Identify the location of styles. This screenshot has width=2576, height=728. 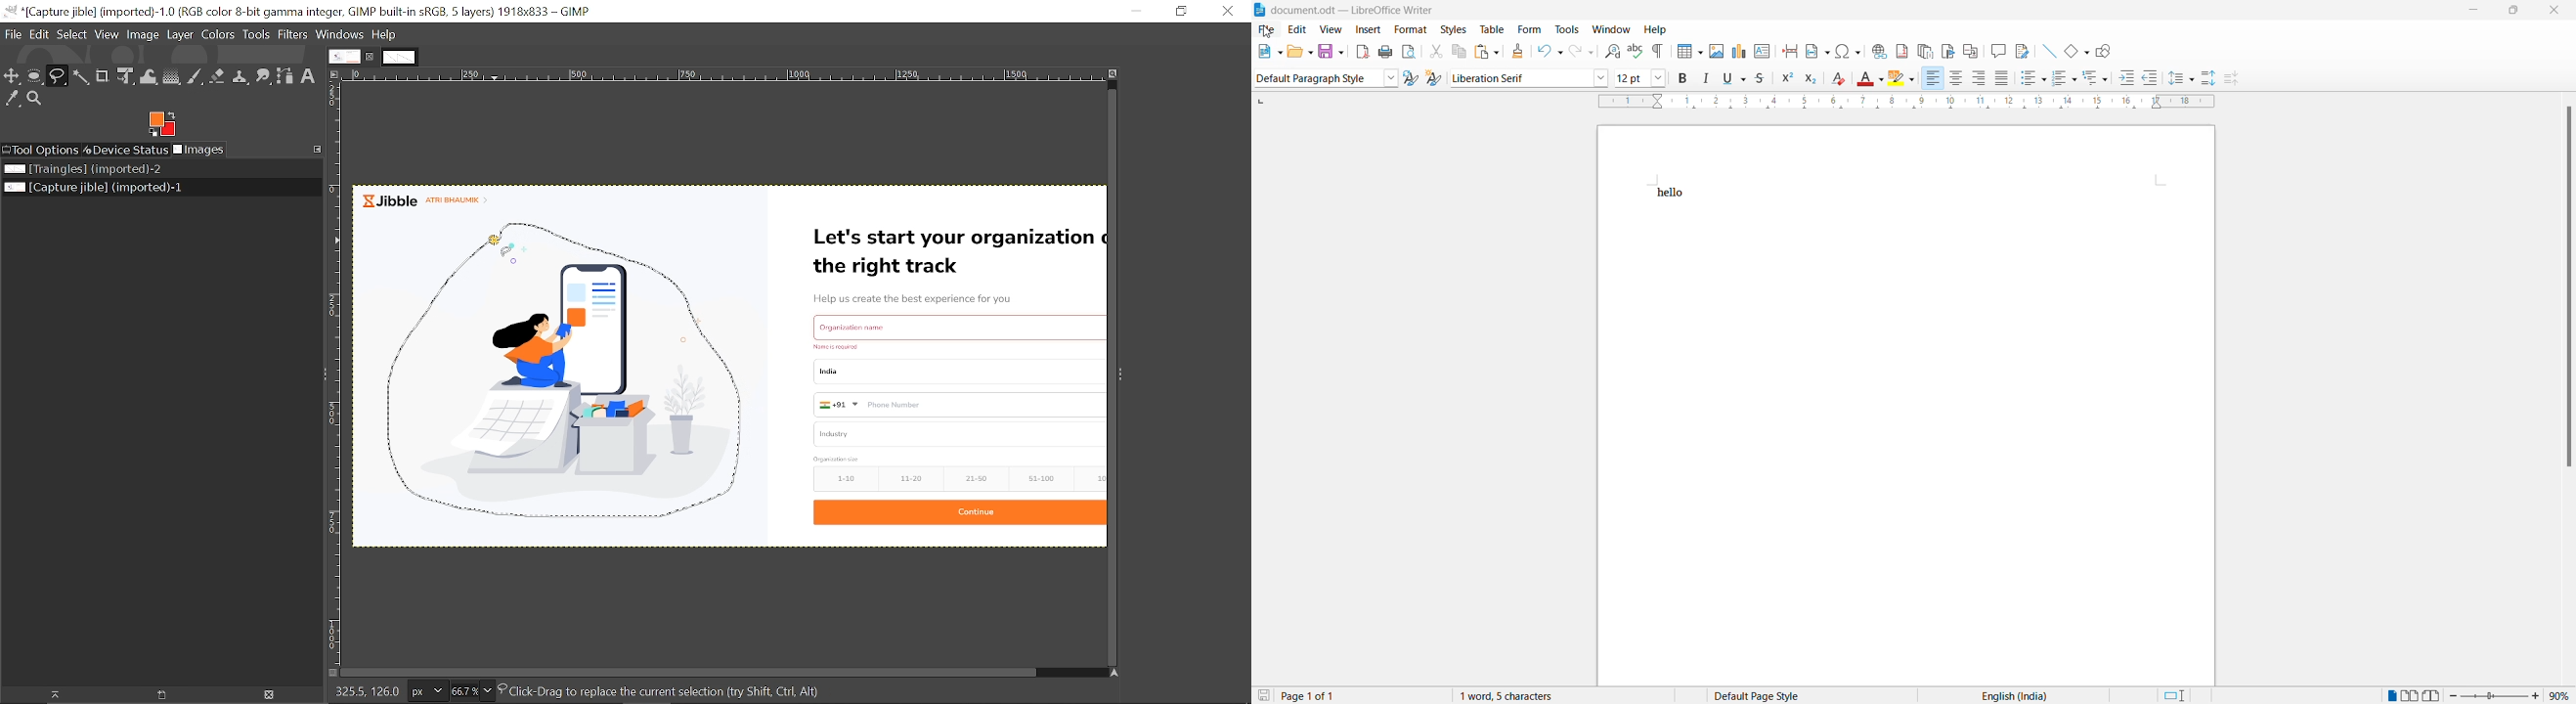
(1452, 30).